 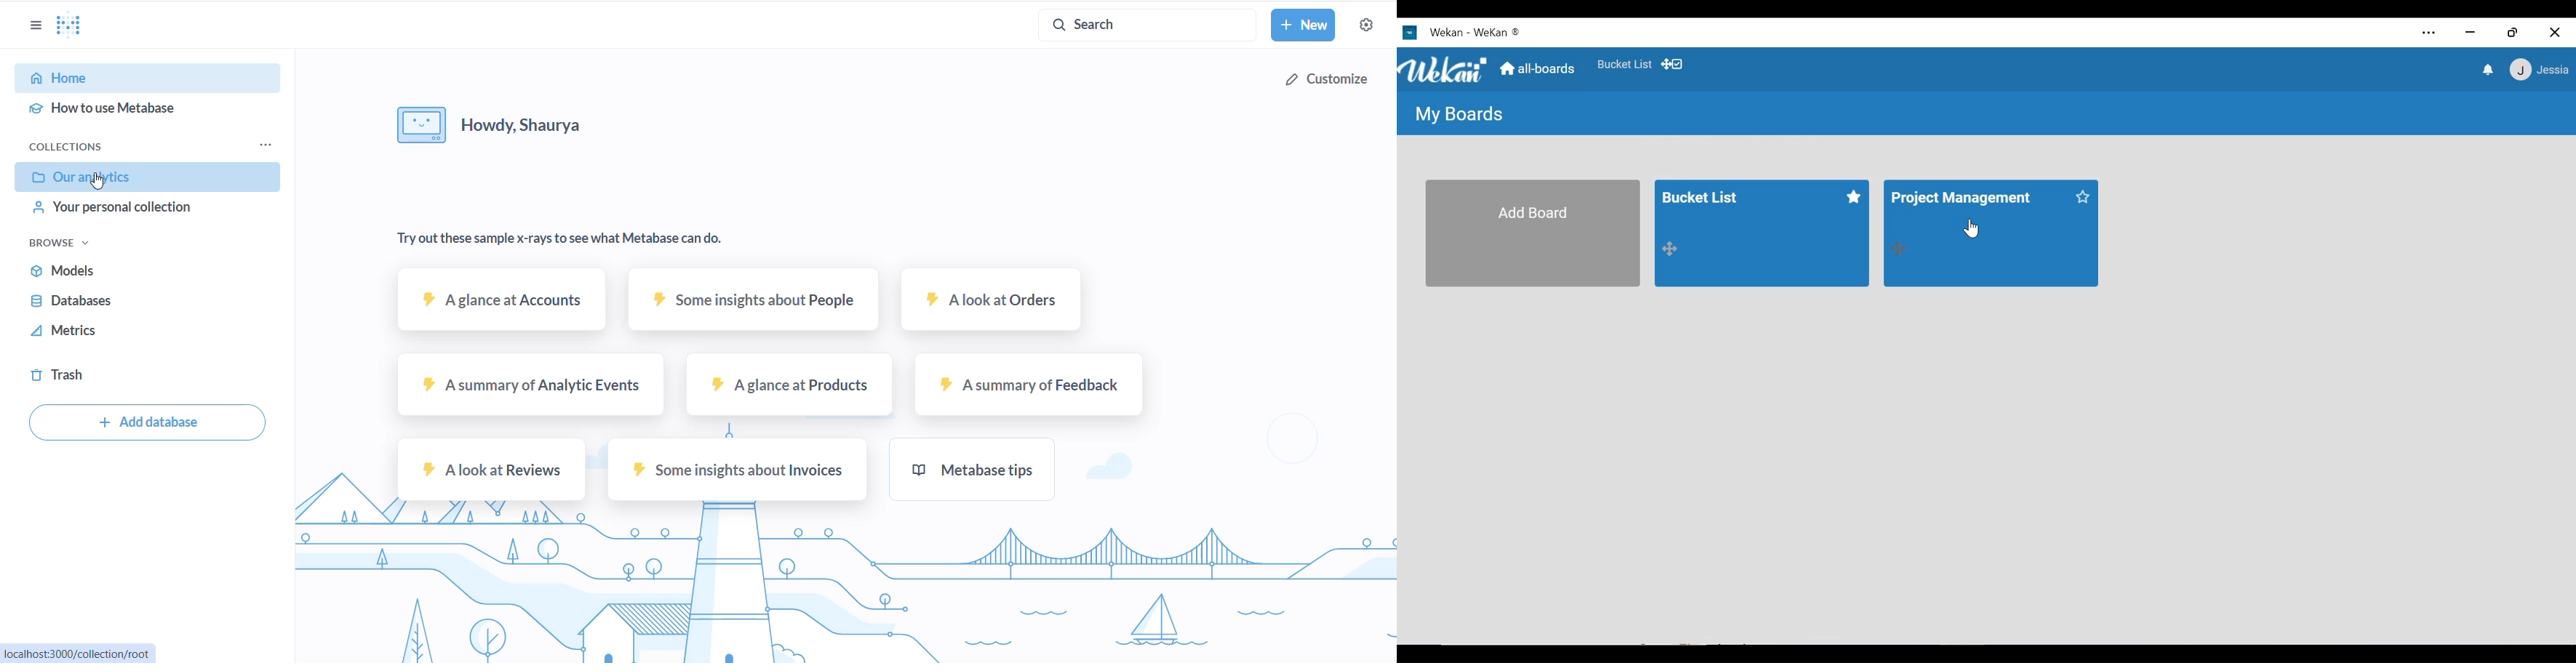 I want to click on A look at orders , so click(x=984, y=301).